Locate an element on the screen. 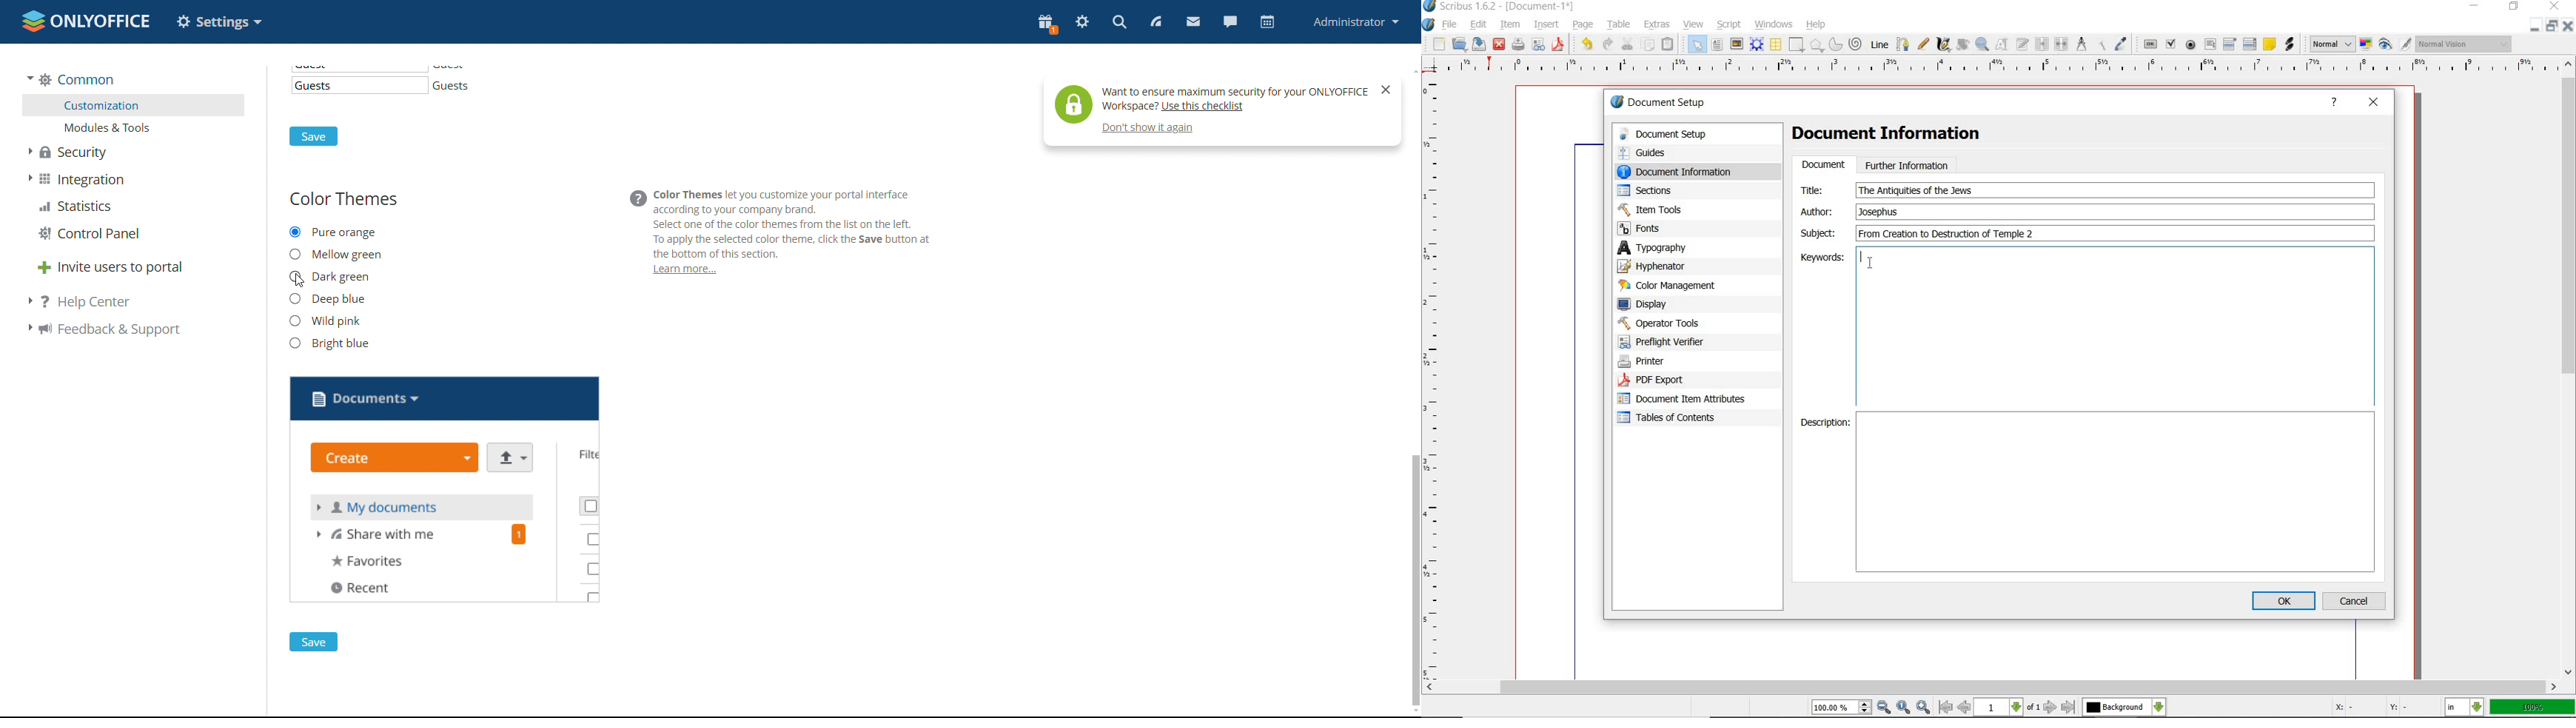 The width and height of the screenshot is (2576, 728). edit text with story editor is located at coordinates (2023, 45).